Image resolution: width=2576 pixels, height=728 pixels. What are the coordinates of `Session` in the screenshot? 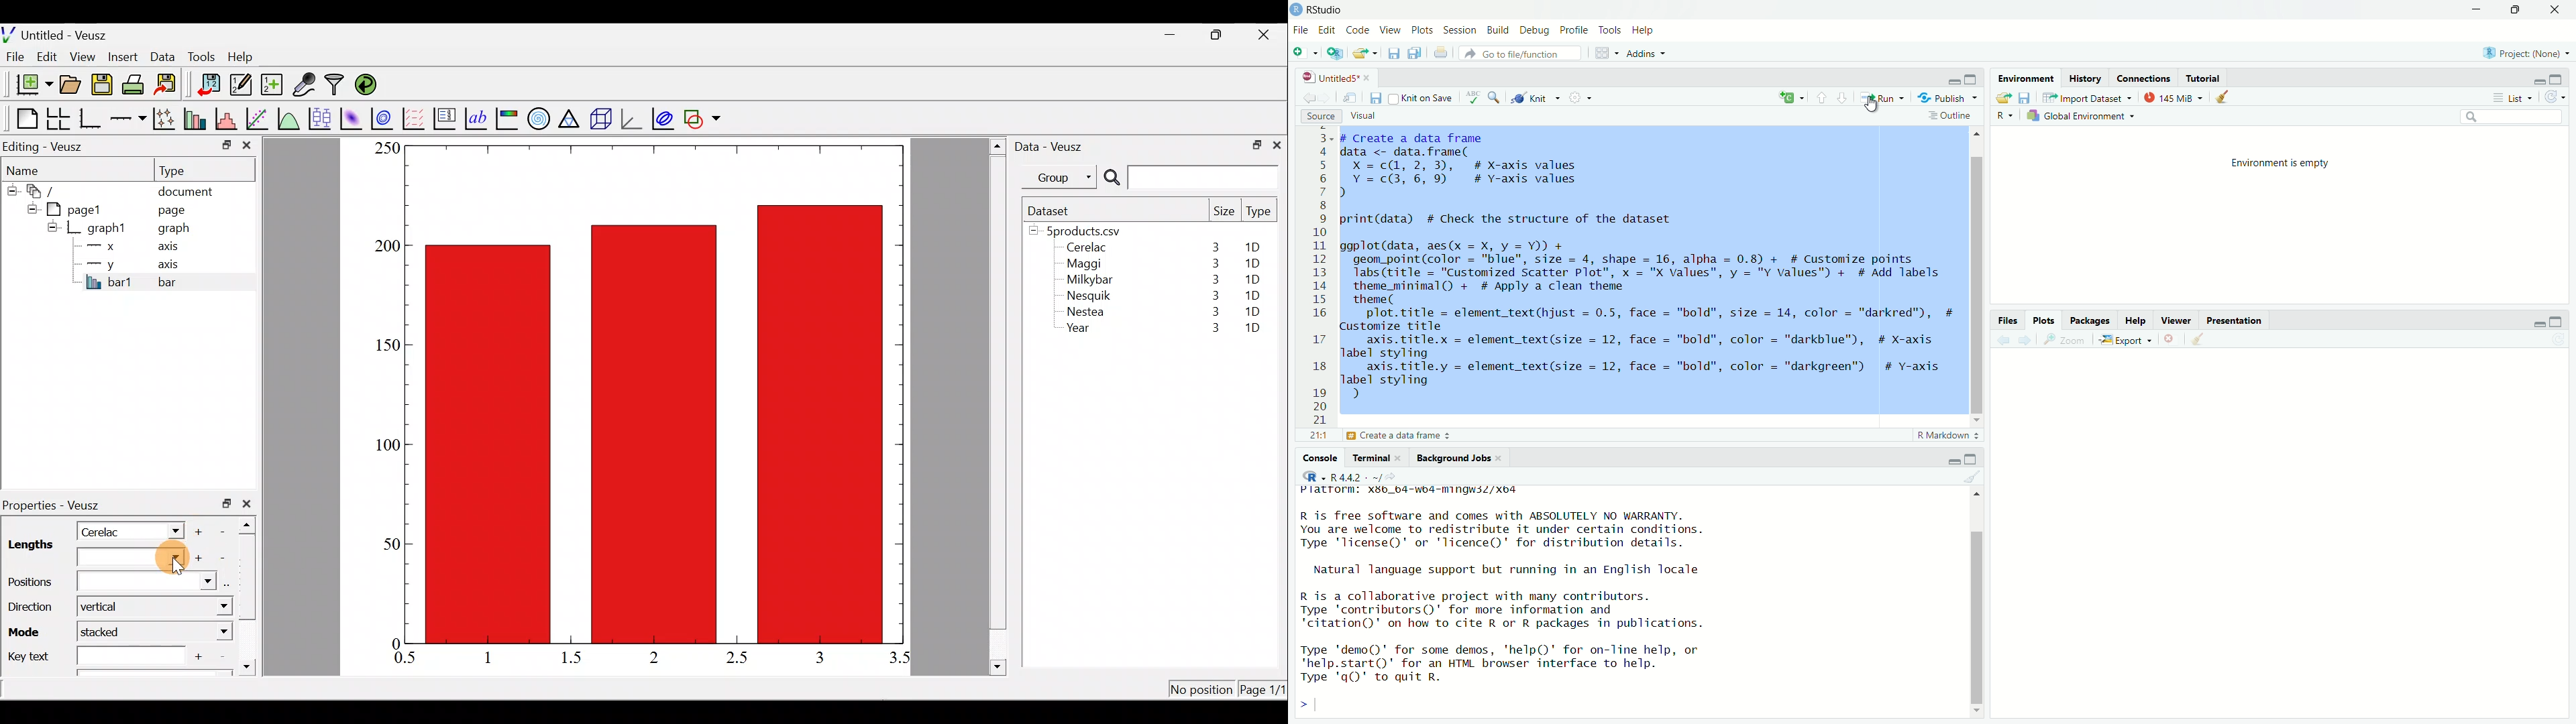 It's located at (1461, 32).